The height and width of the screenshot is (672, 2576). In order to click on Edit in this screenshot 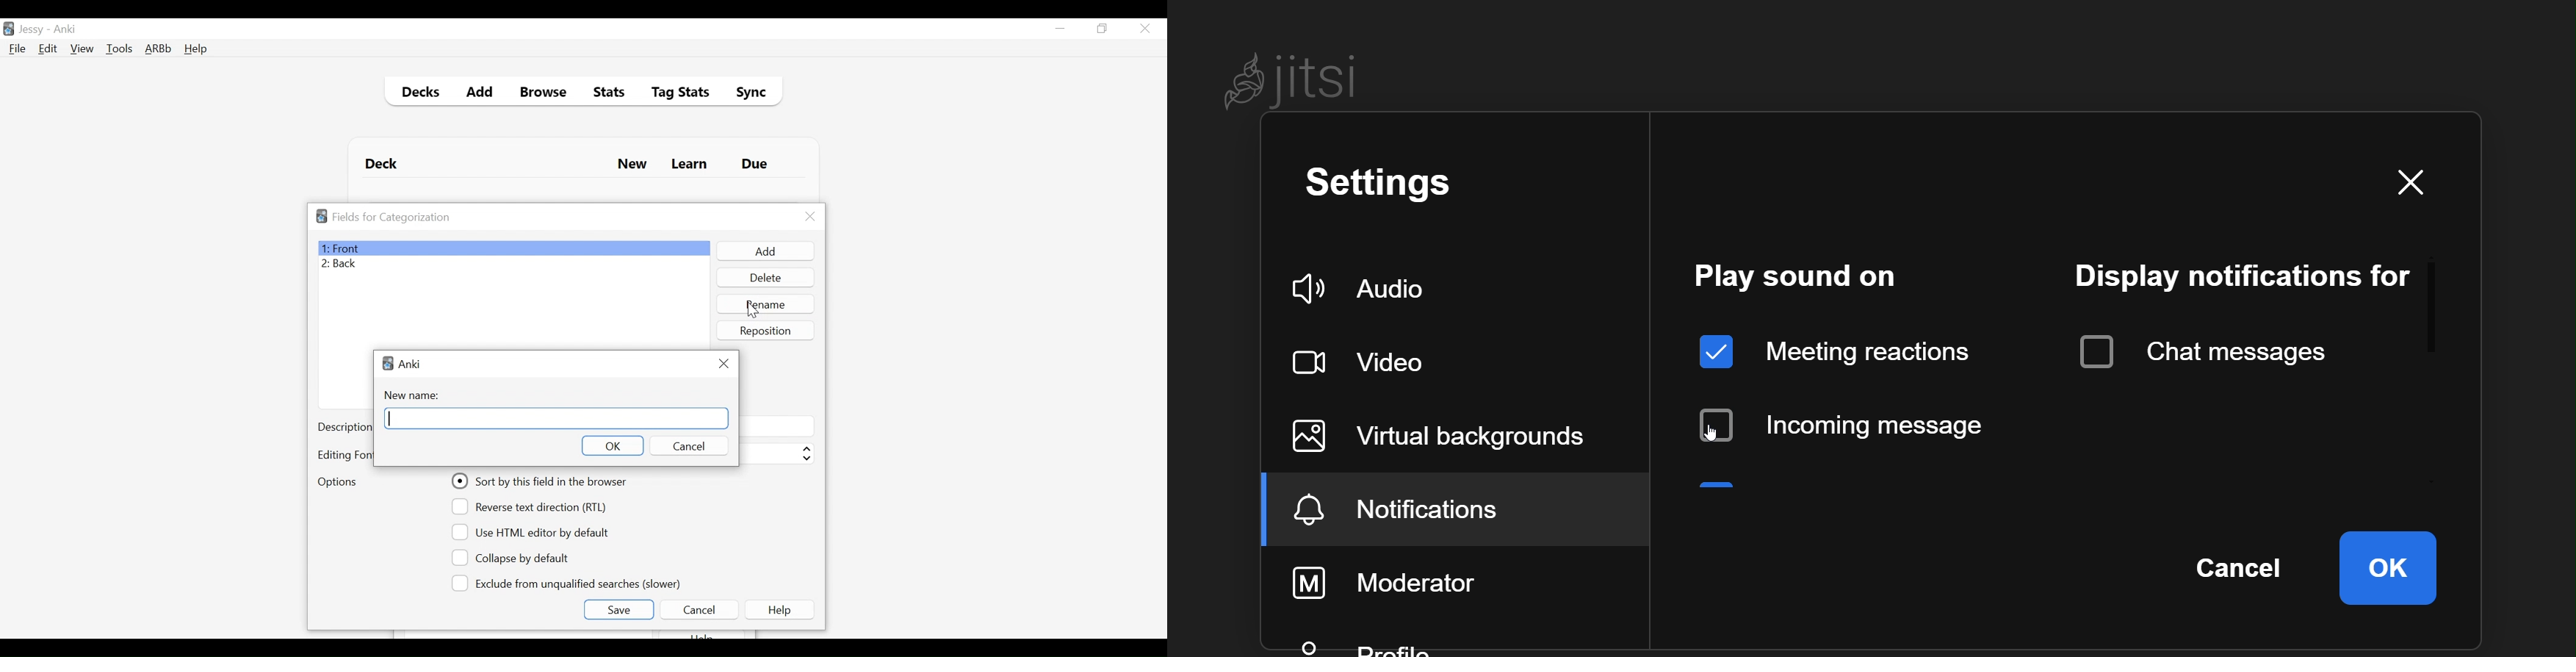, I will do `click(47, 50)`.